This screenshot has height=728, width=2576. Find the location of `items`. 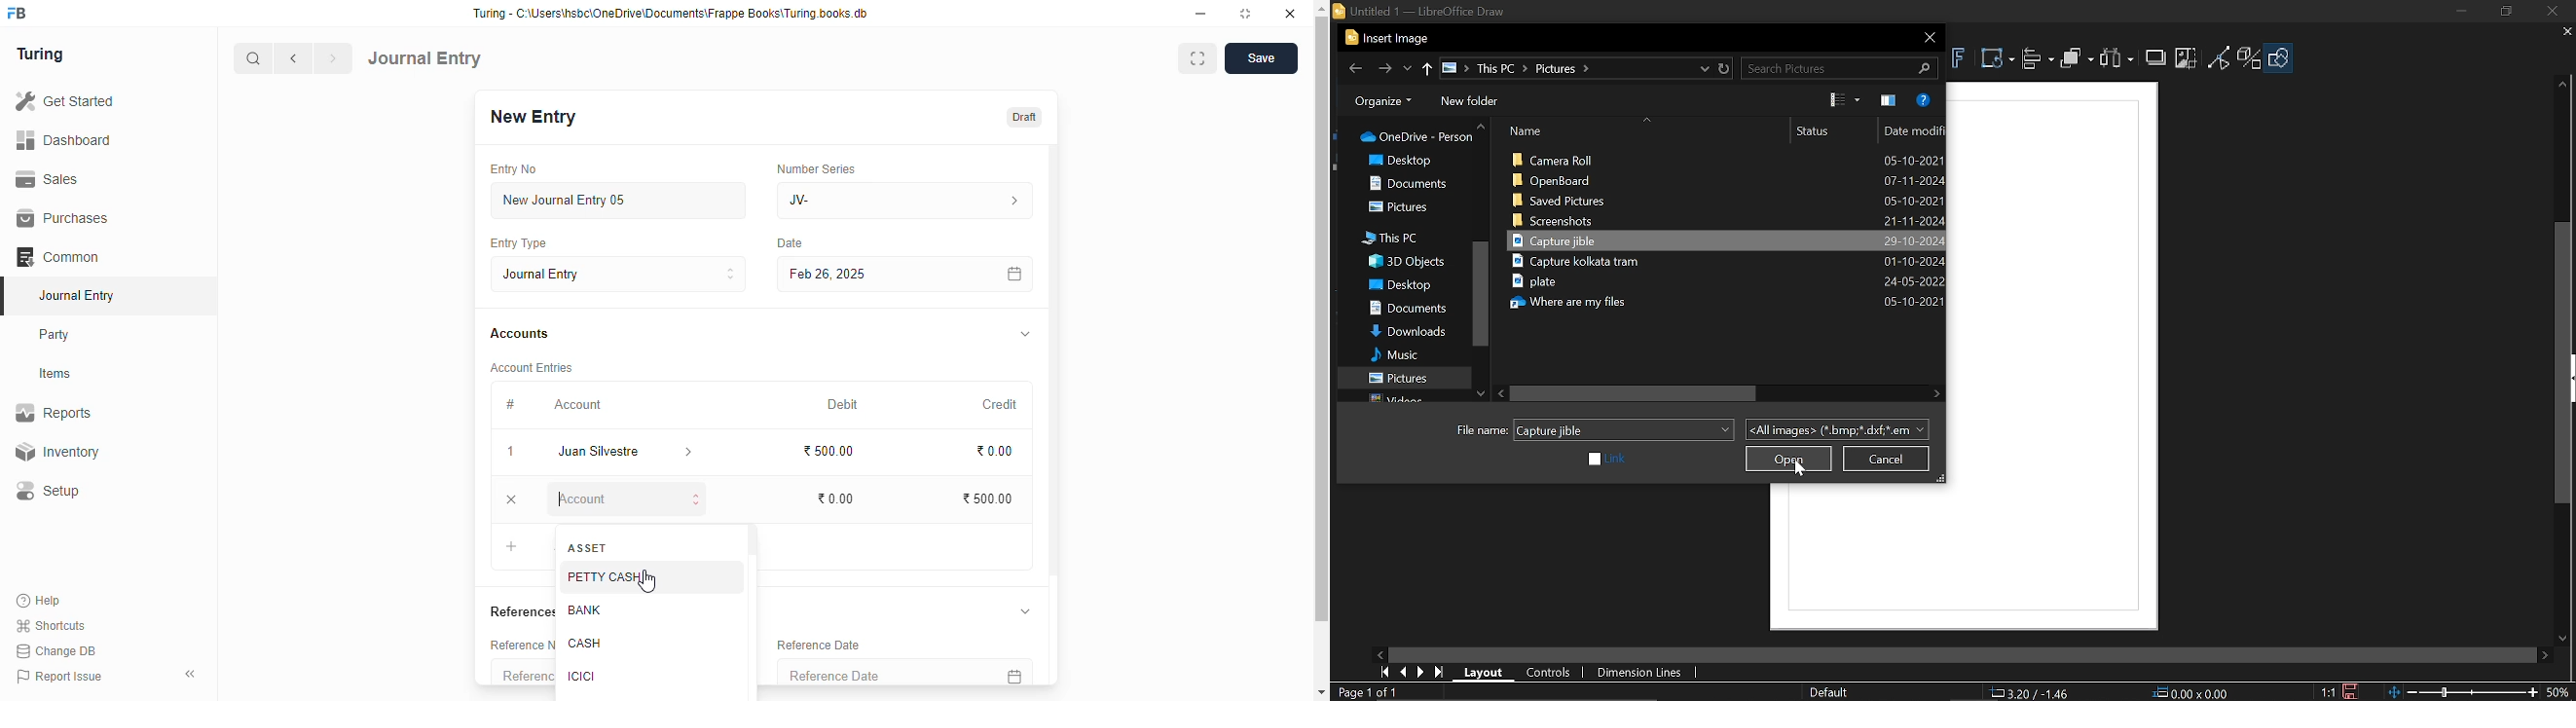

items is located at coordinates (57, 374).